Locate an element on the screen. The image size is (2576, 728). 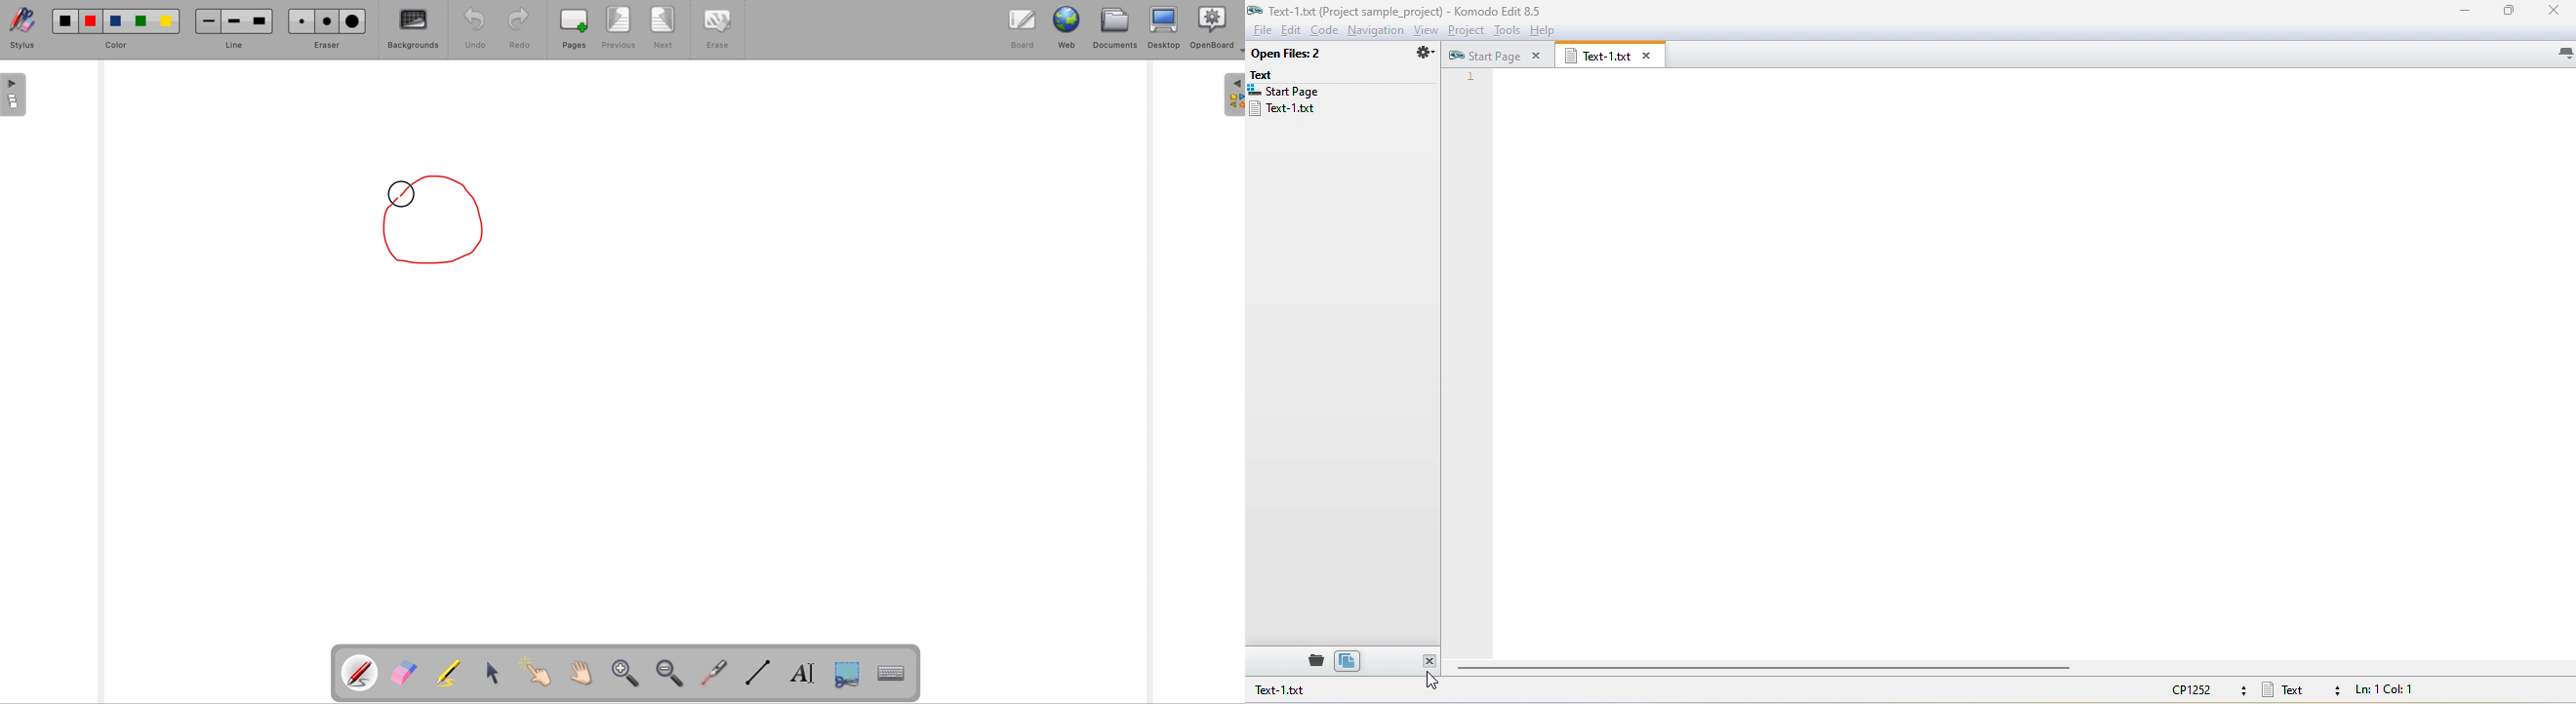
text is located at coordinates (1277, 75).